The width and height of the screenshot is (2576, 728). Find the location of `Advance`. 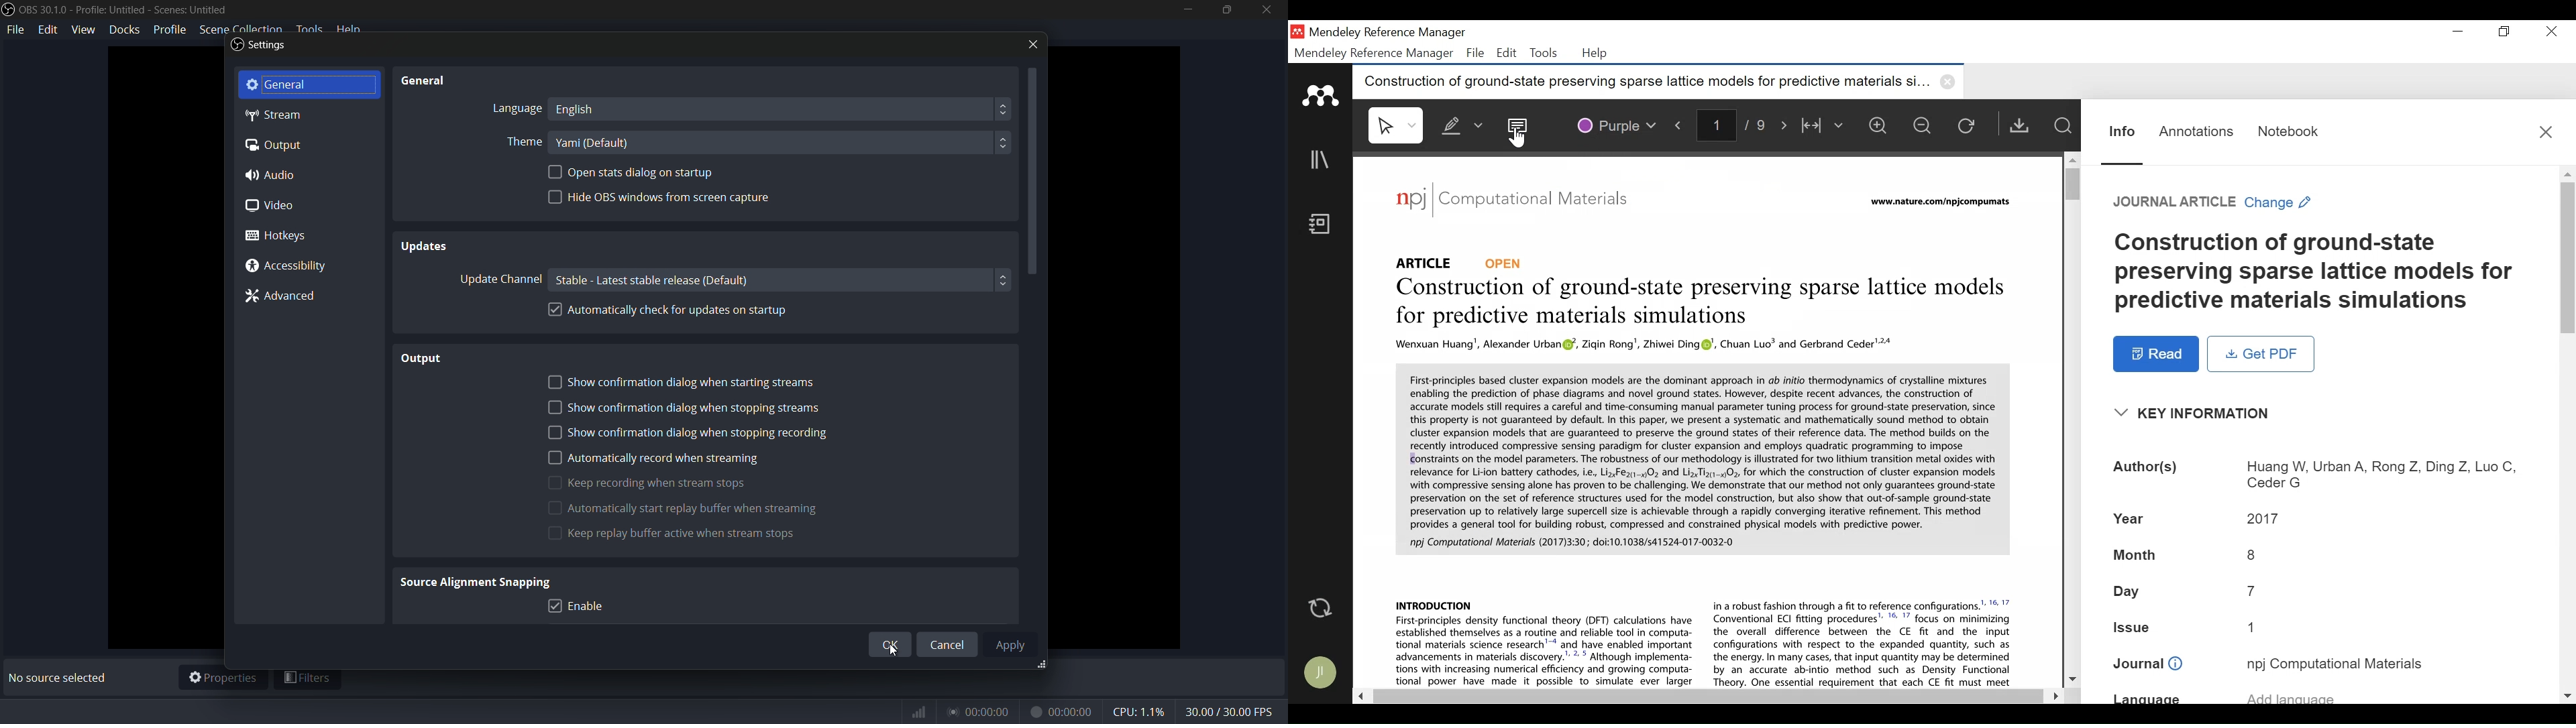

Advance is located at coordinates (287, 298).